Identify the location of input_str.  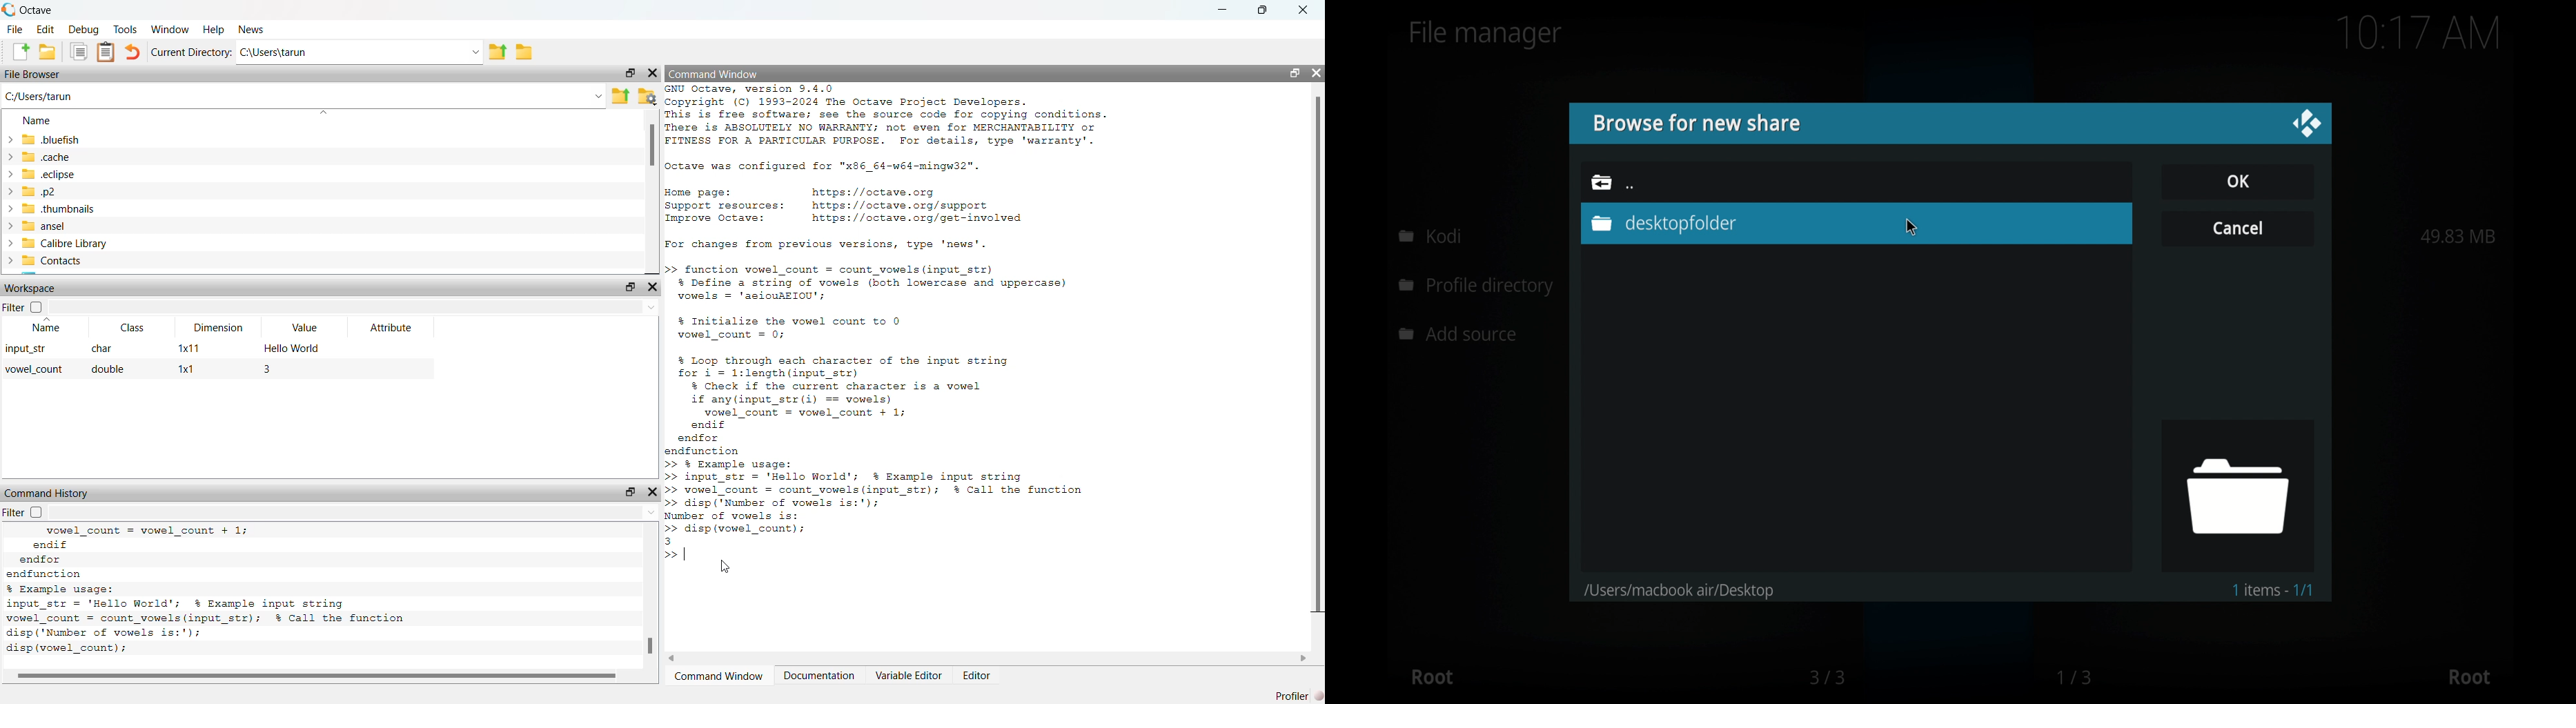
(28, 348).